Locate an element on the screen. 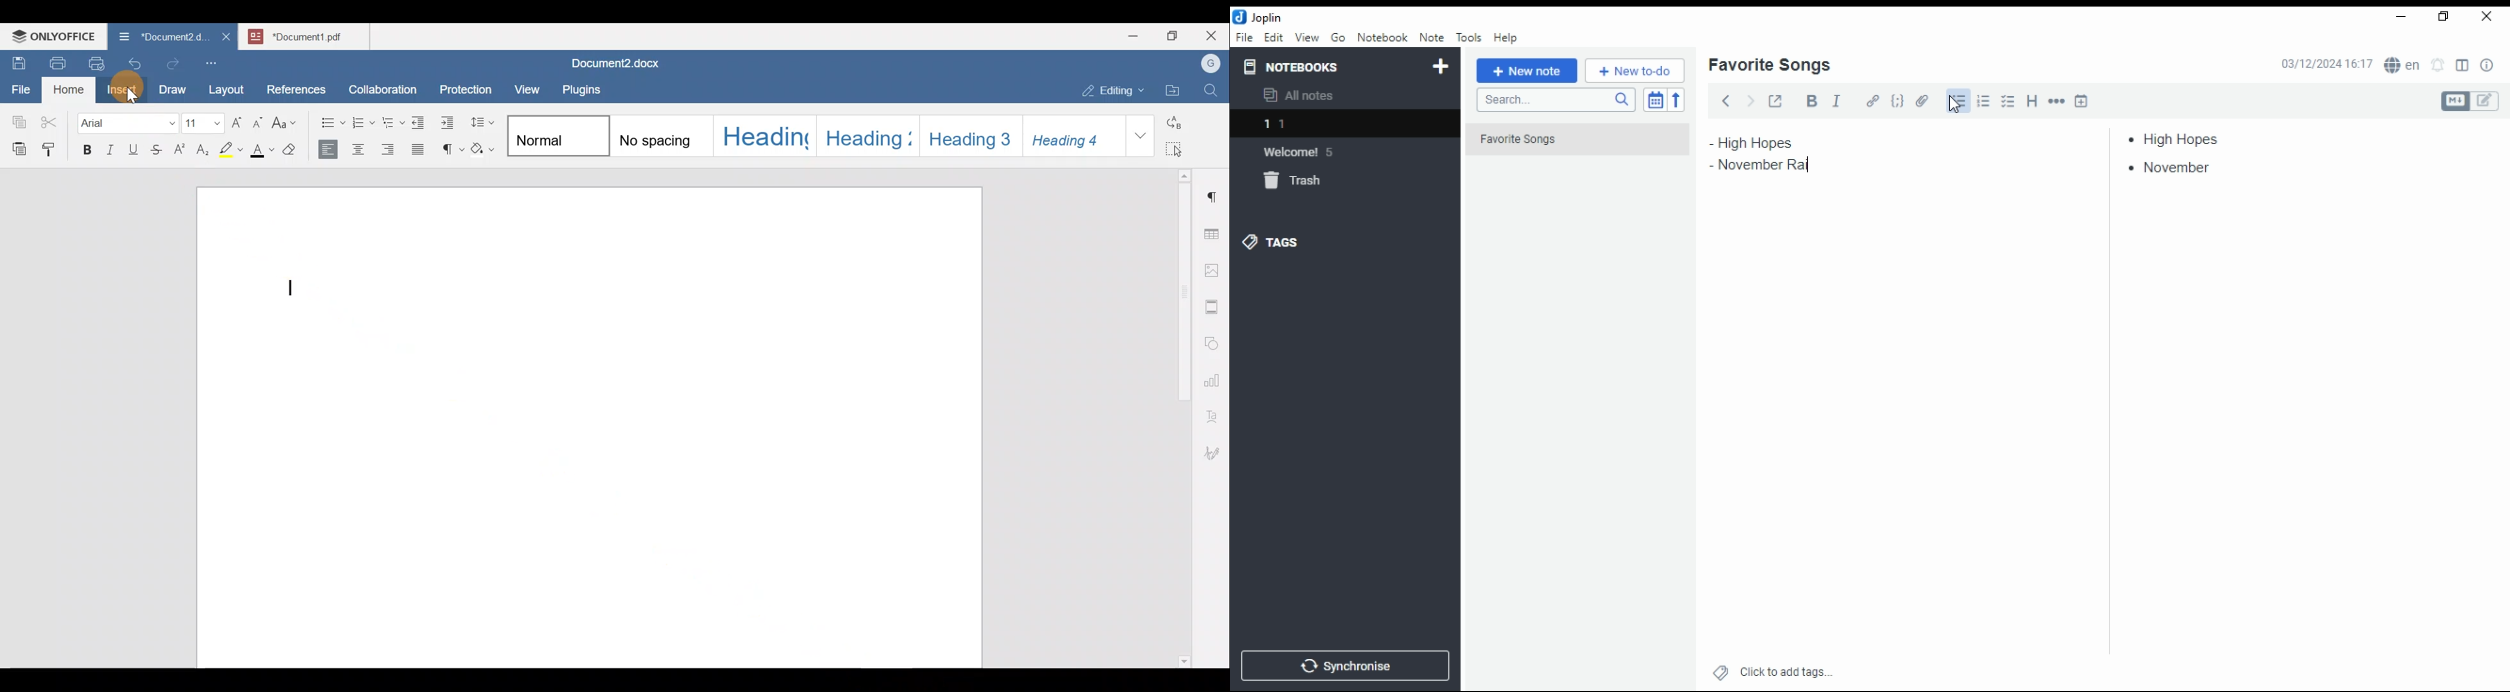 The height and width of the screenshot is (700, 2520). Signature settings is located at coordinates (1215, 449).